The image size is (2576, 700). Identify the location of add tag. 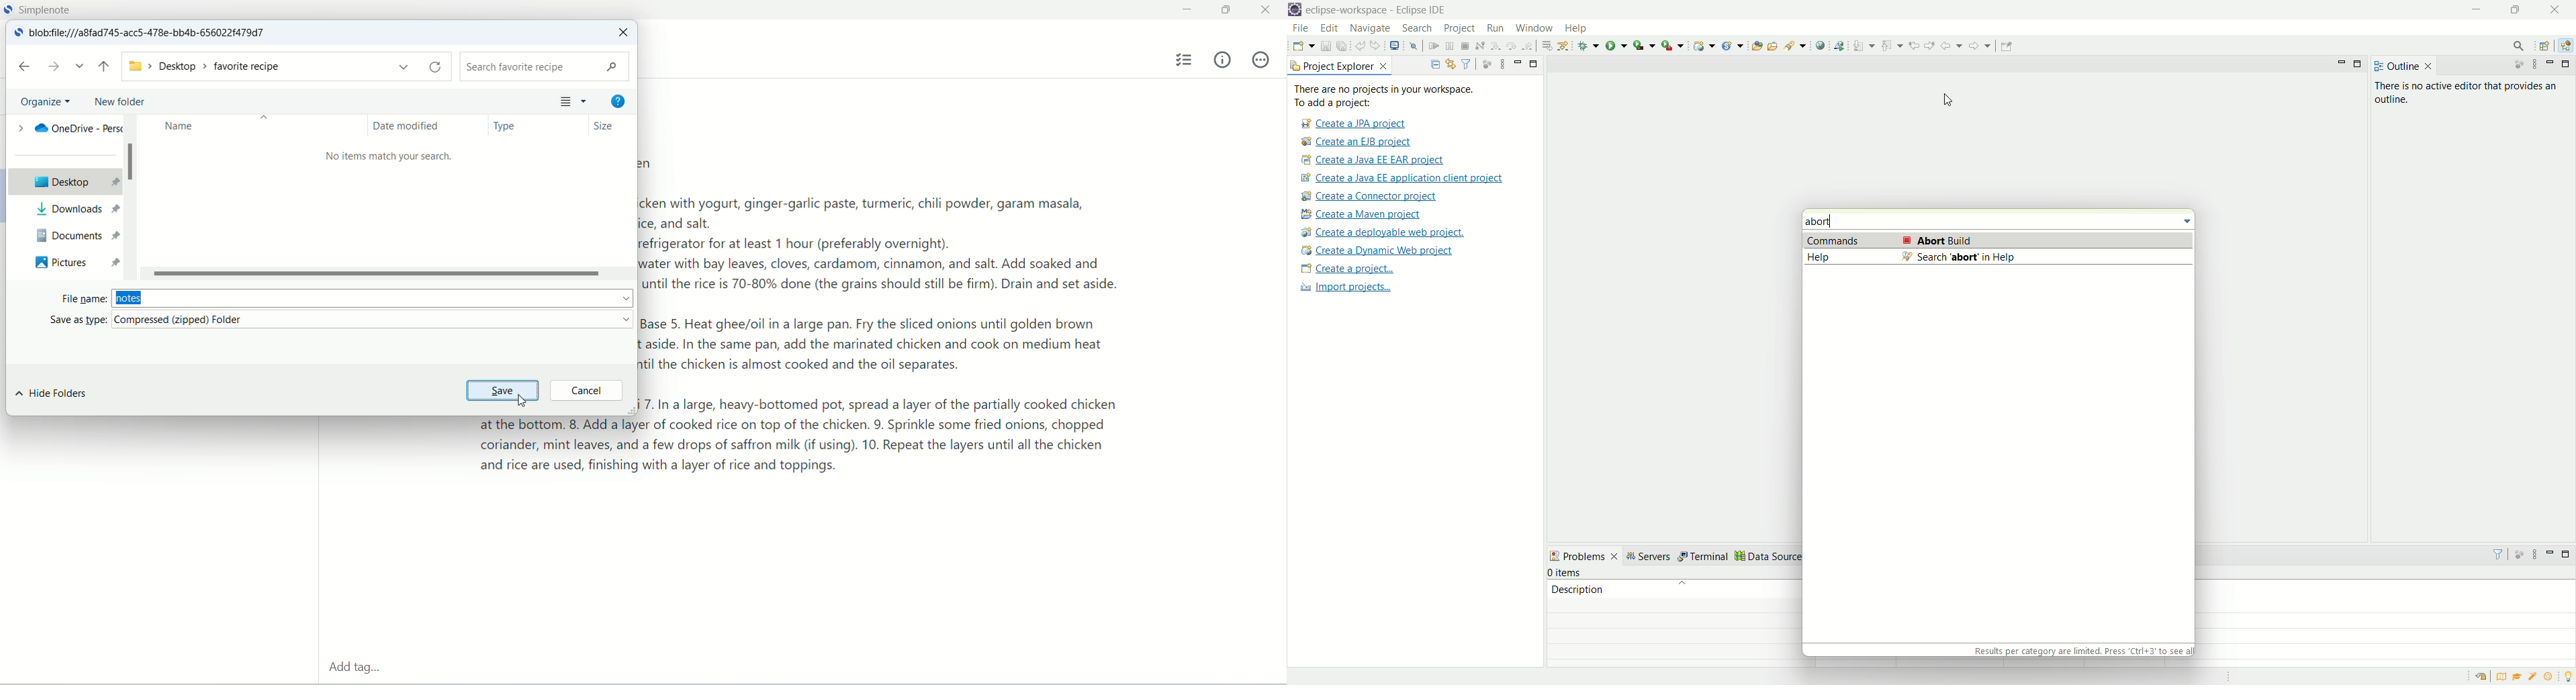
(352, 669).